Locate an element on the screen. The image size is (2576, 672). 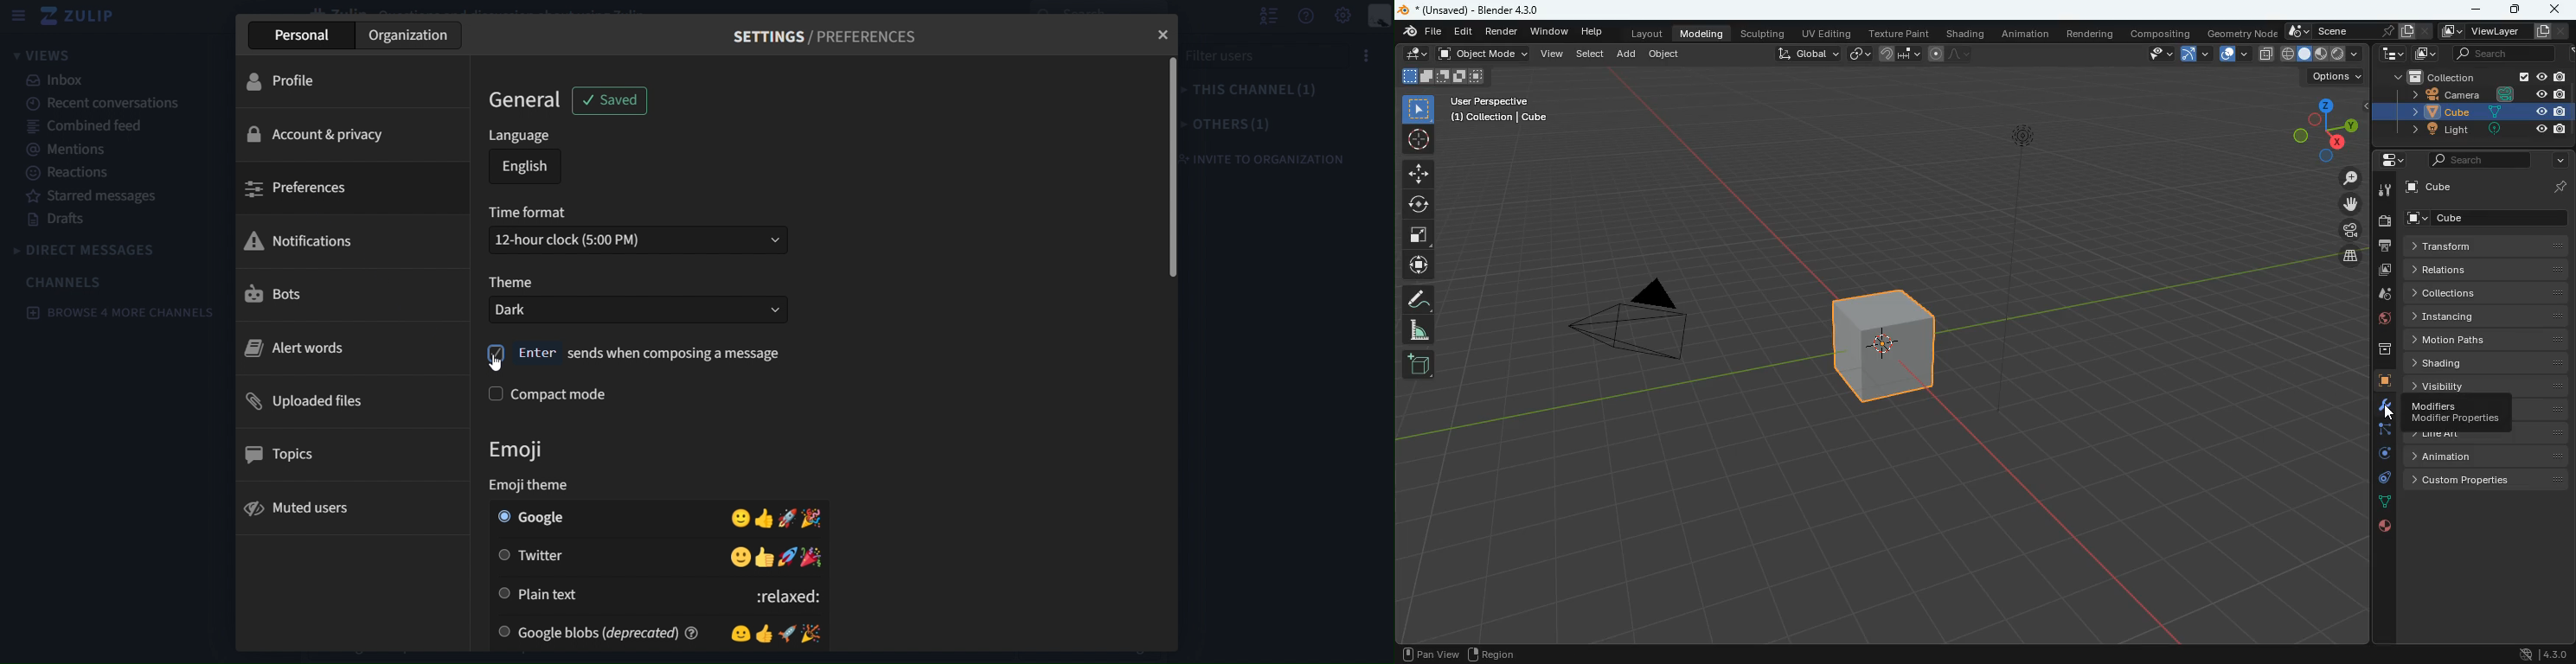
this channels is located at coordinates (1260, 91).